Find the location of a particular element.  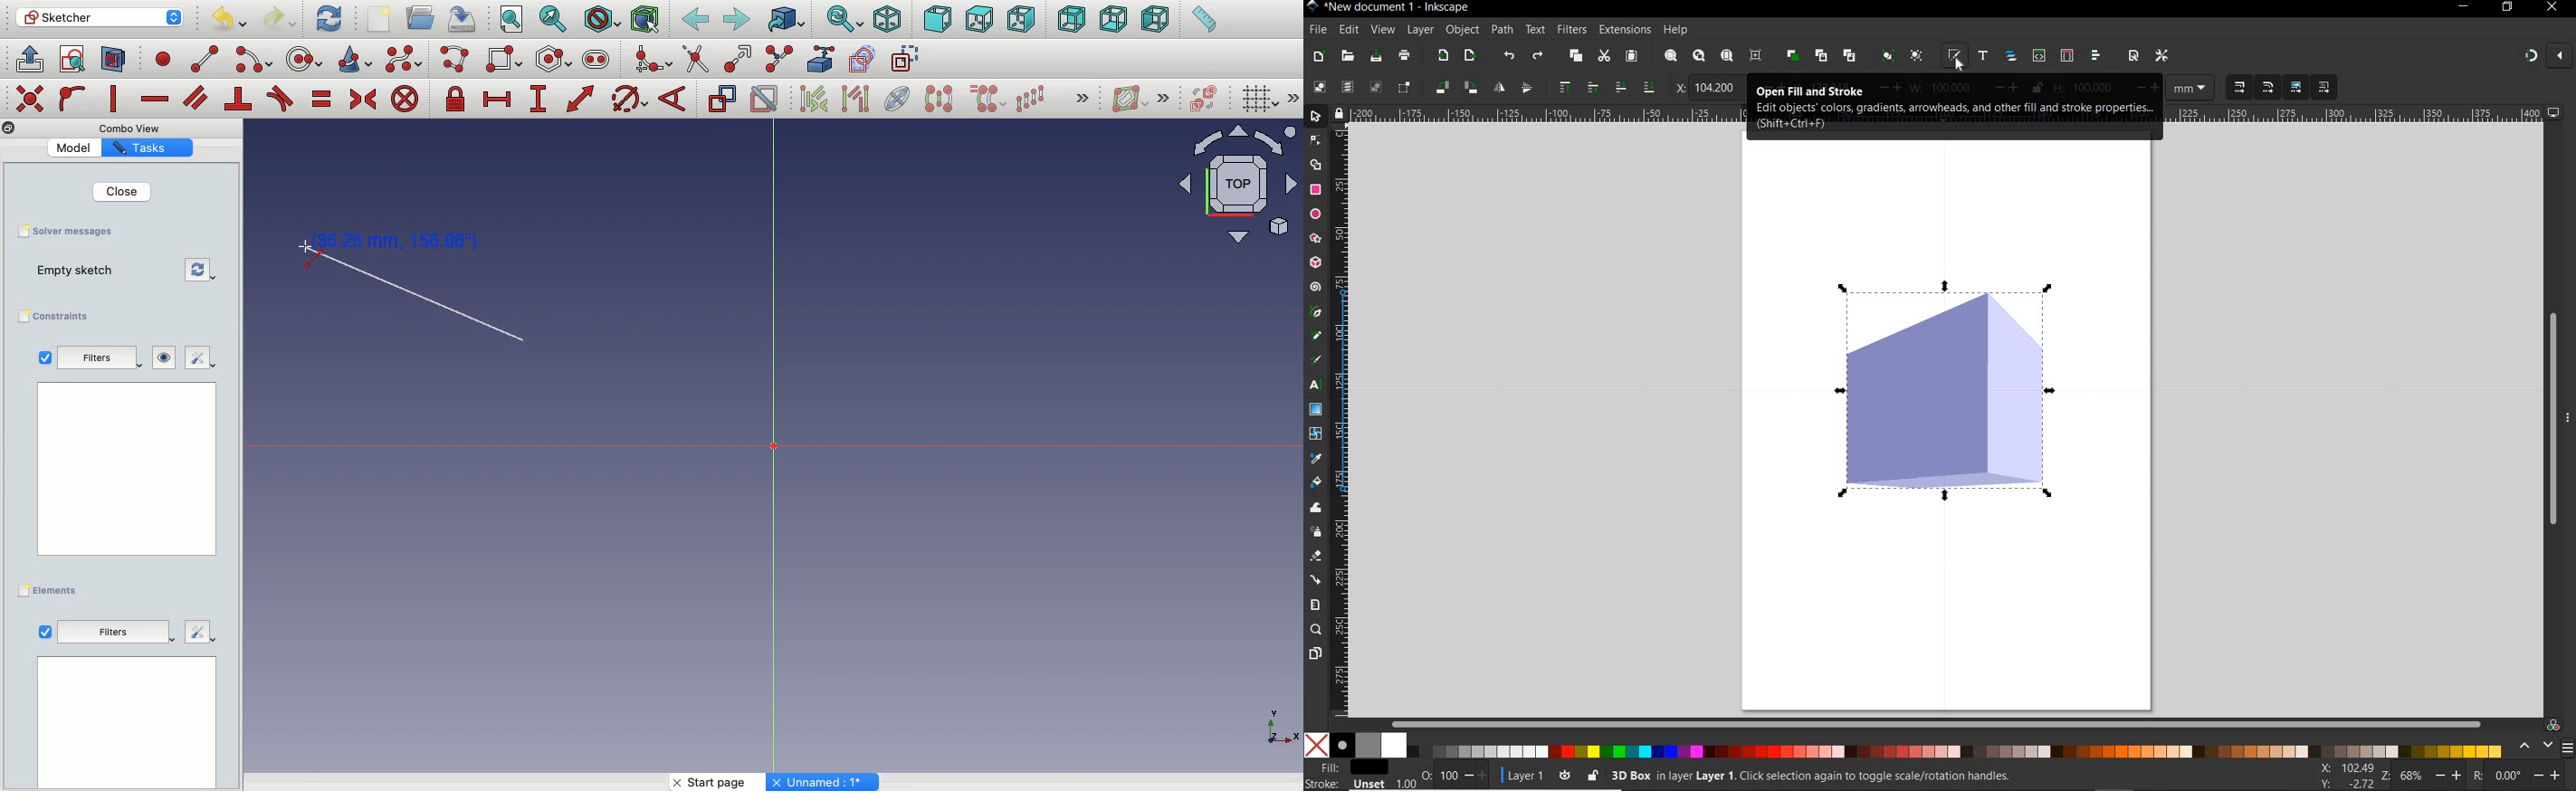

Associated geometry is located at coordinates (855, 101).